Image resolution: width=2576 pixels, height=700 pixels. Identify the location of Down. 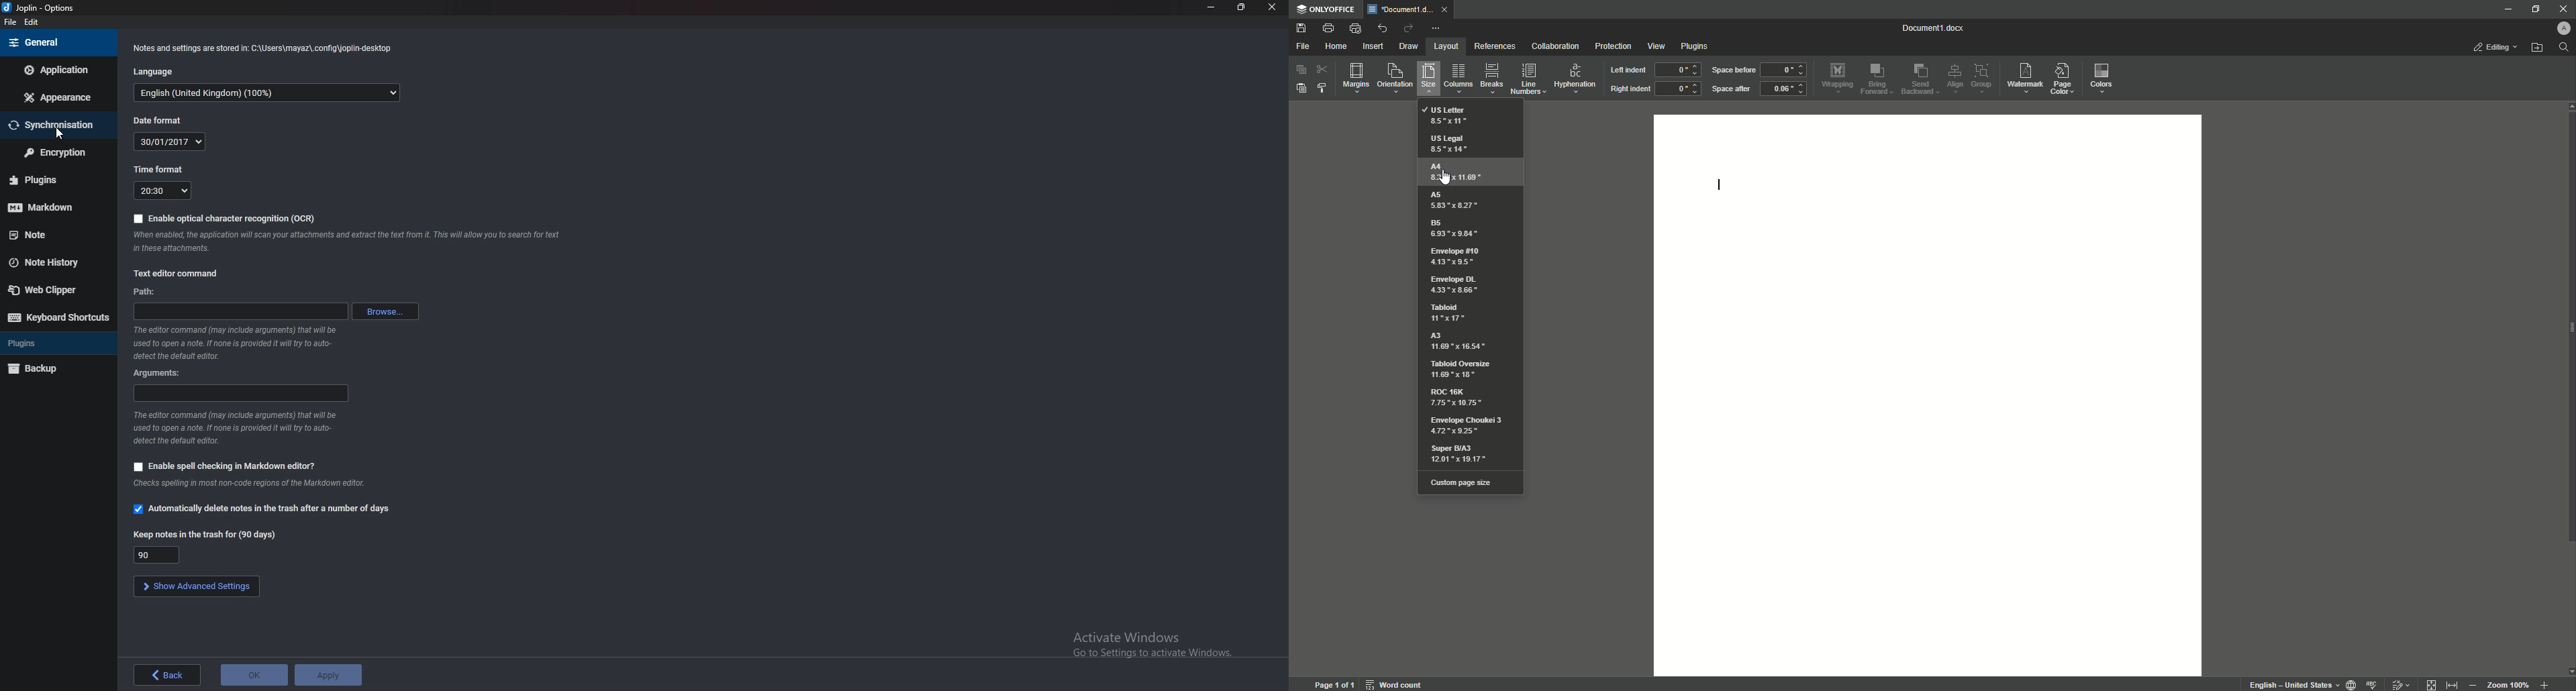
(2568, 668).